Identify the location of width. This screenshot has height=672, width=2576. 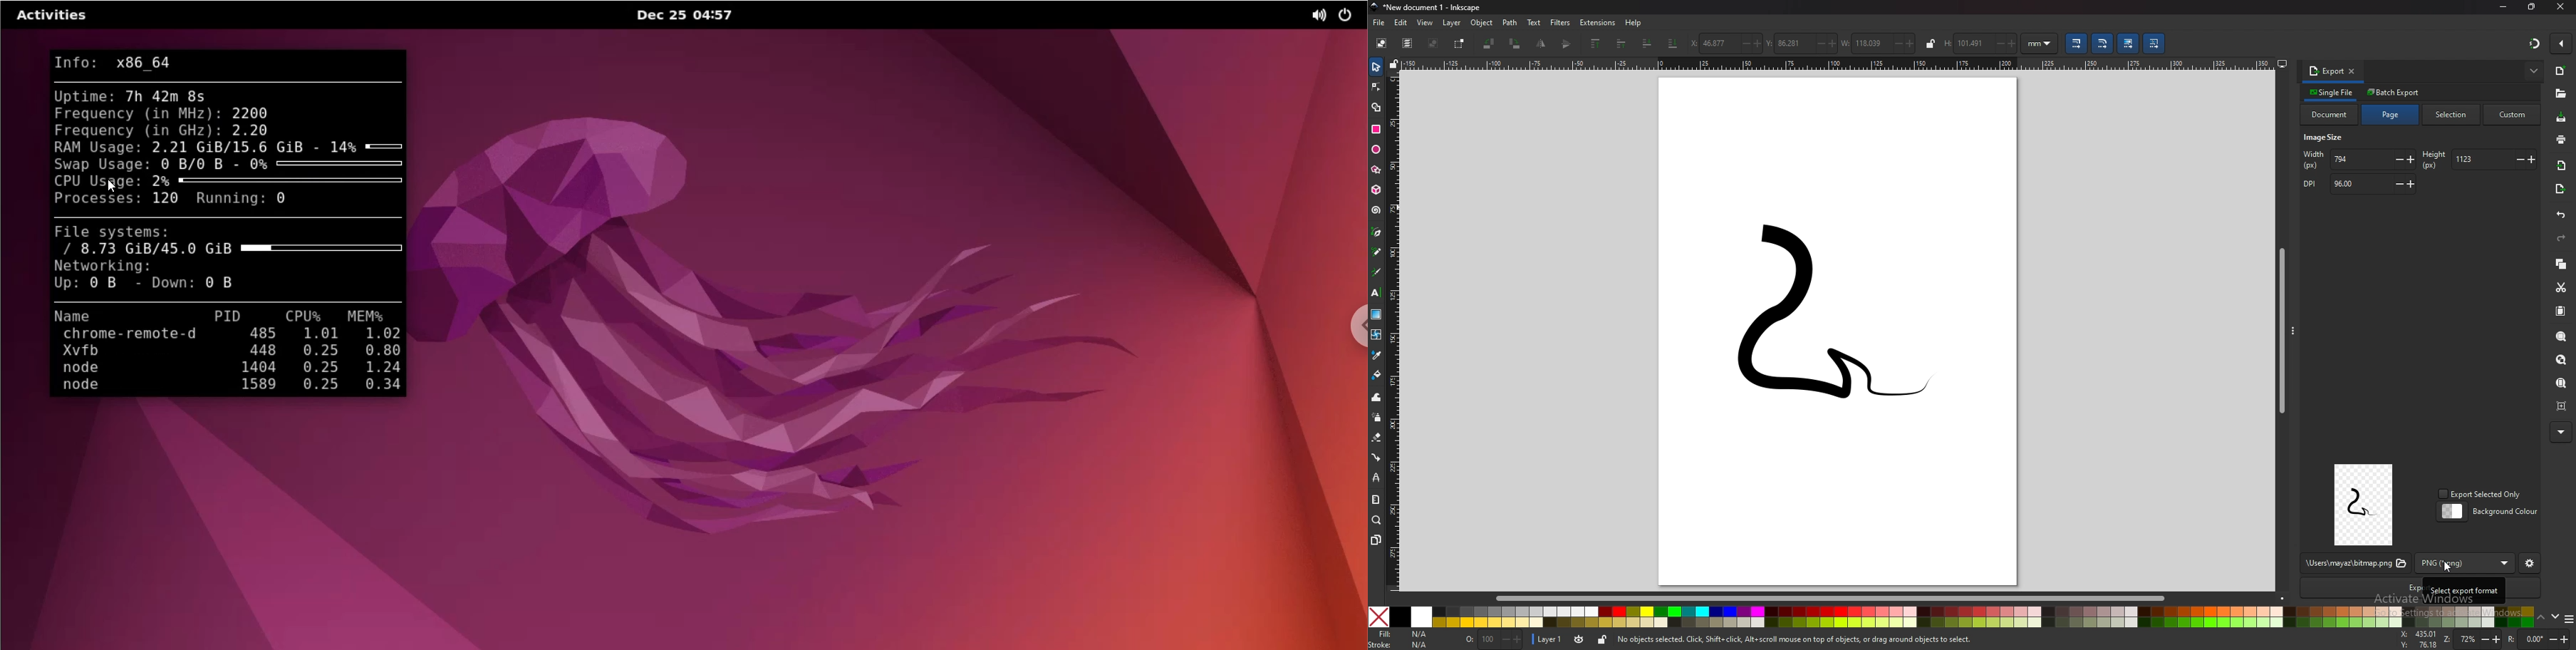
(2360, 160).